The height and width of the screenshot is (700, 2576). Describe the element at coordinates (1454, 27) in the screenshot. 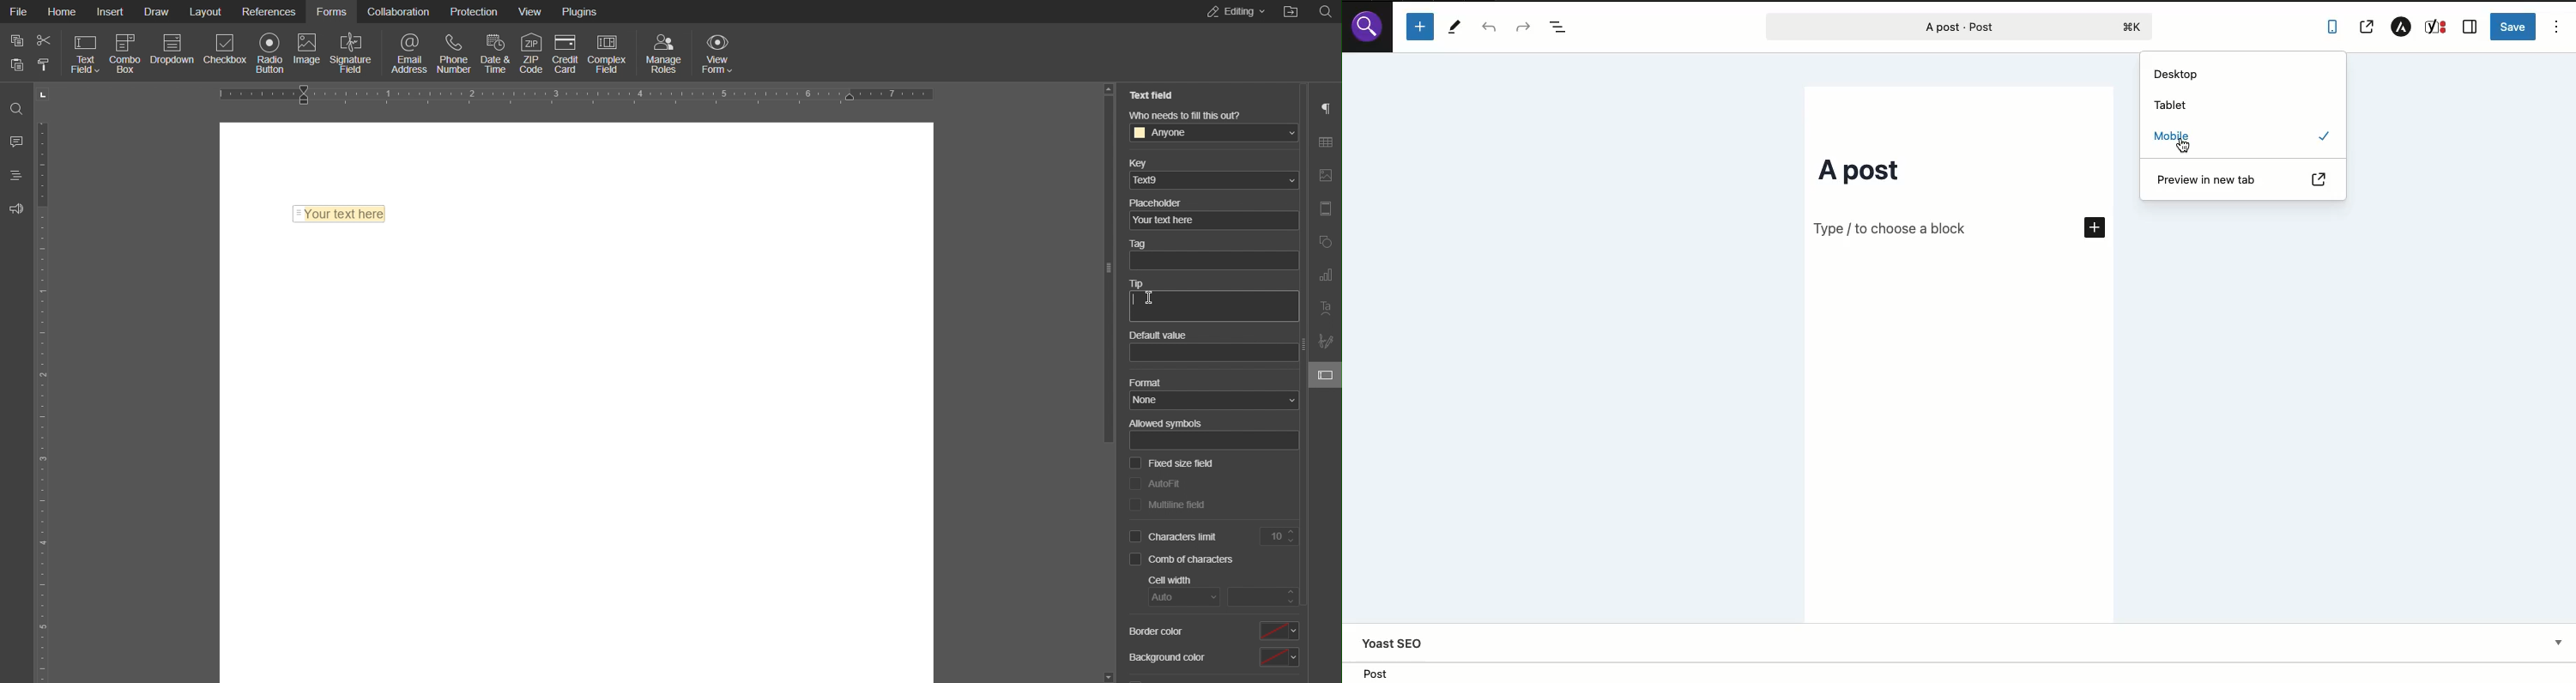

I see `Tools` at that location.